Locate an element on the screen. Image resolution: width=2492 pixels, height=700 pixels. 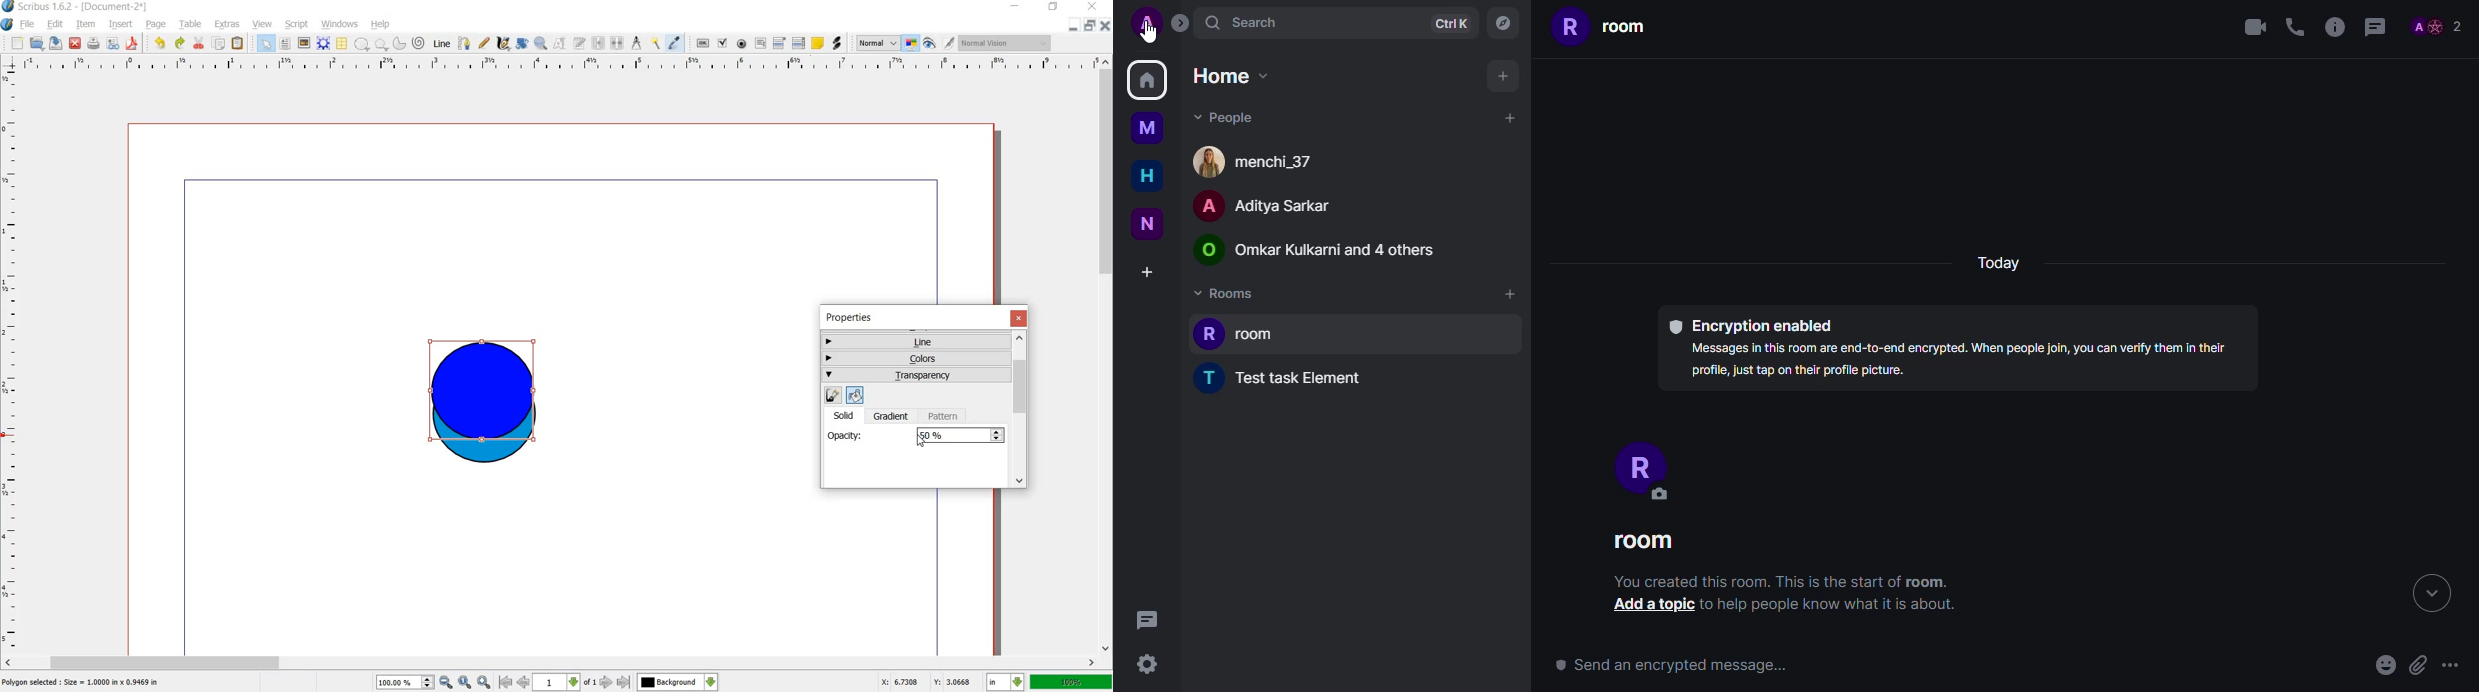
pdf push button is located at coordinates (703, 44).